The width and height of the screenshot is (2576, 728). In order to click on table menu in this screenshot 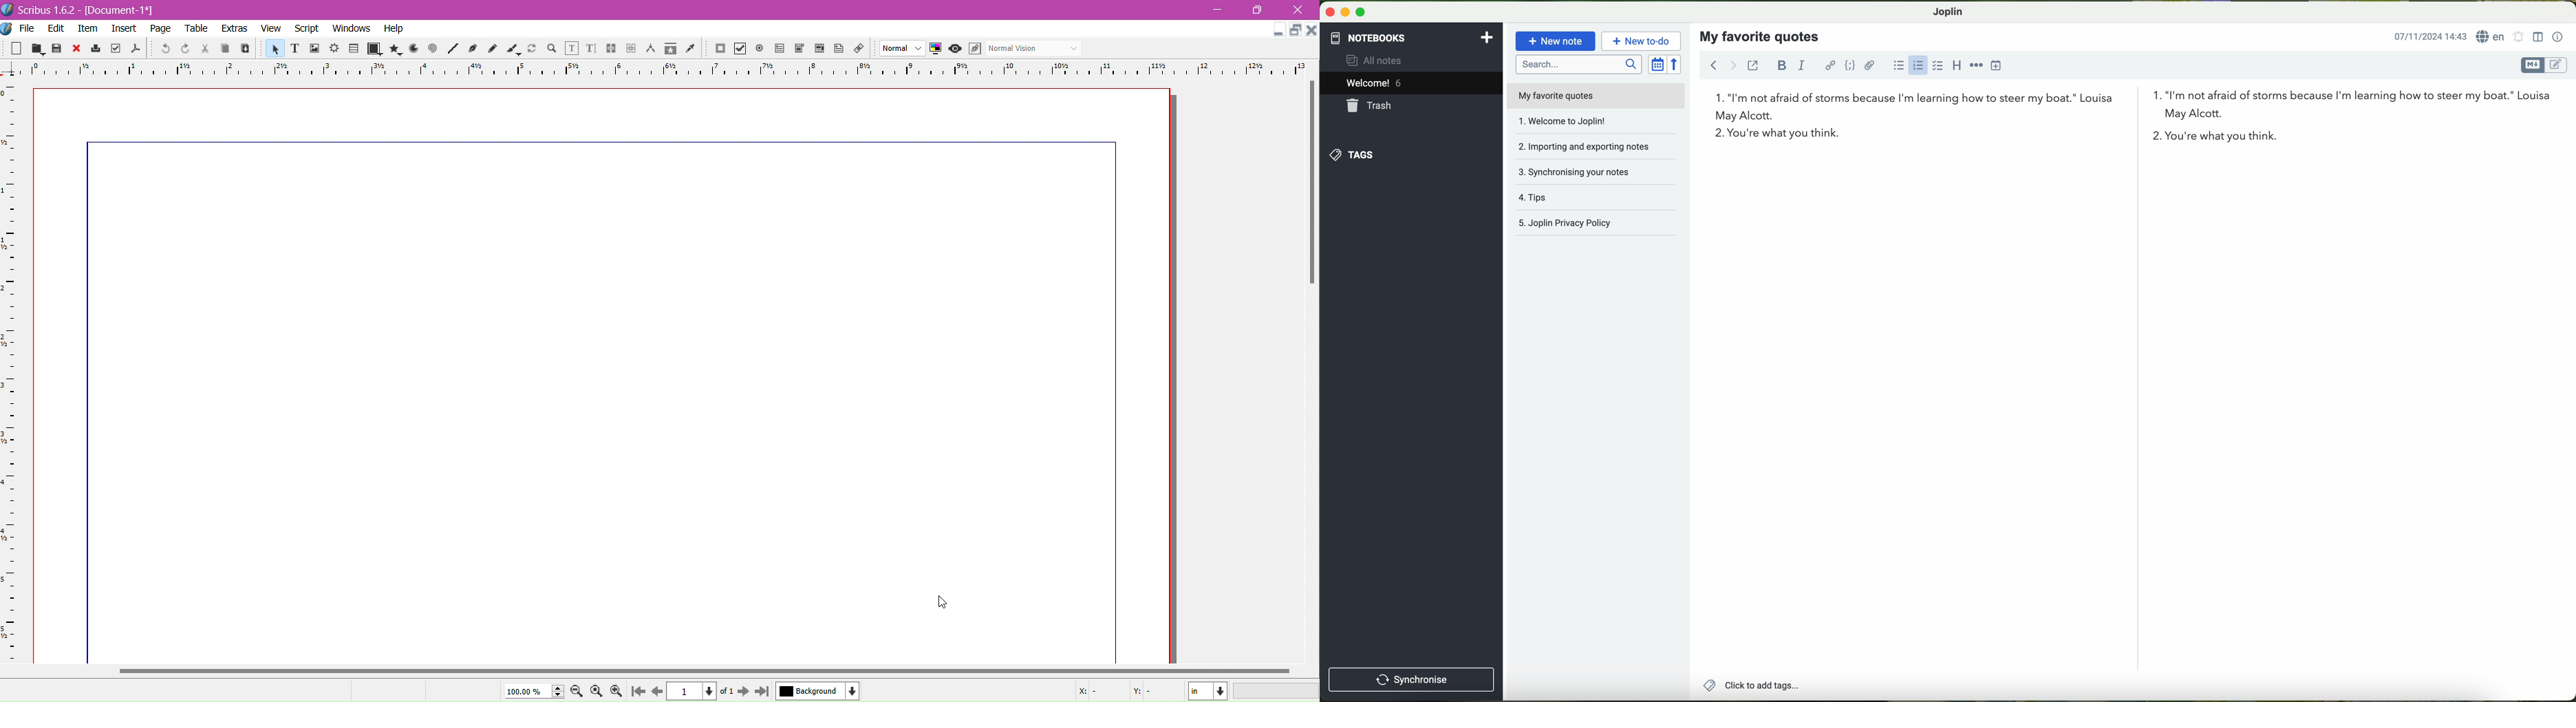, I will do `click(197, 29)`.